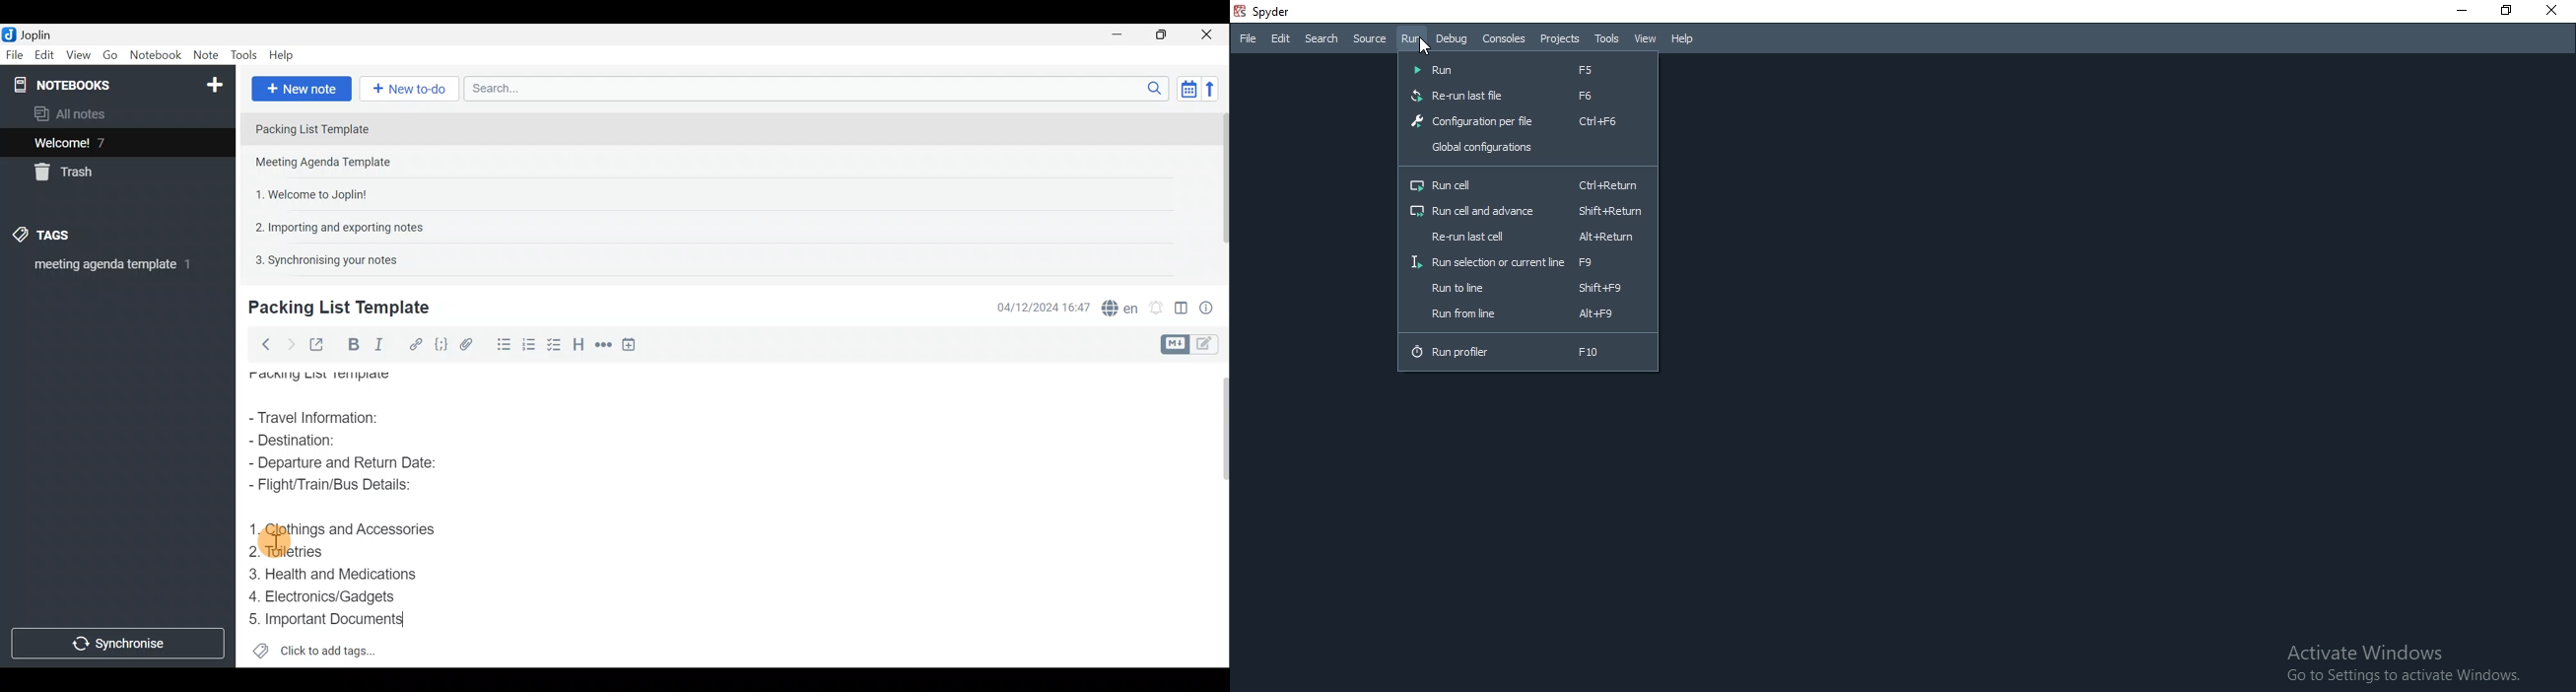 This screenshot has width=2576, height=700. Describe the element at coordinates (98, 142) in the screenshot. I see `Welcome` at that location.